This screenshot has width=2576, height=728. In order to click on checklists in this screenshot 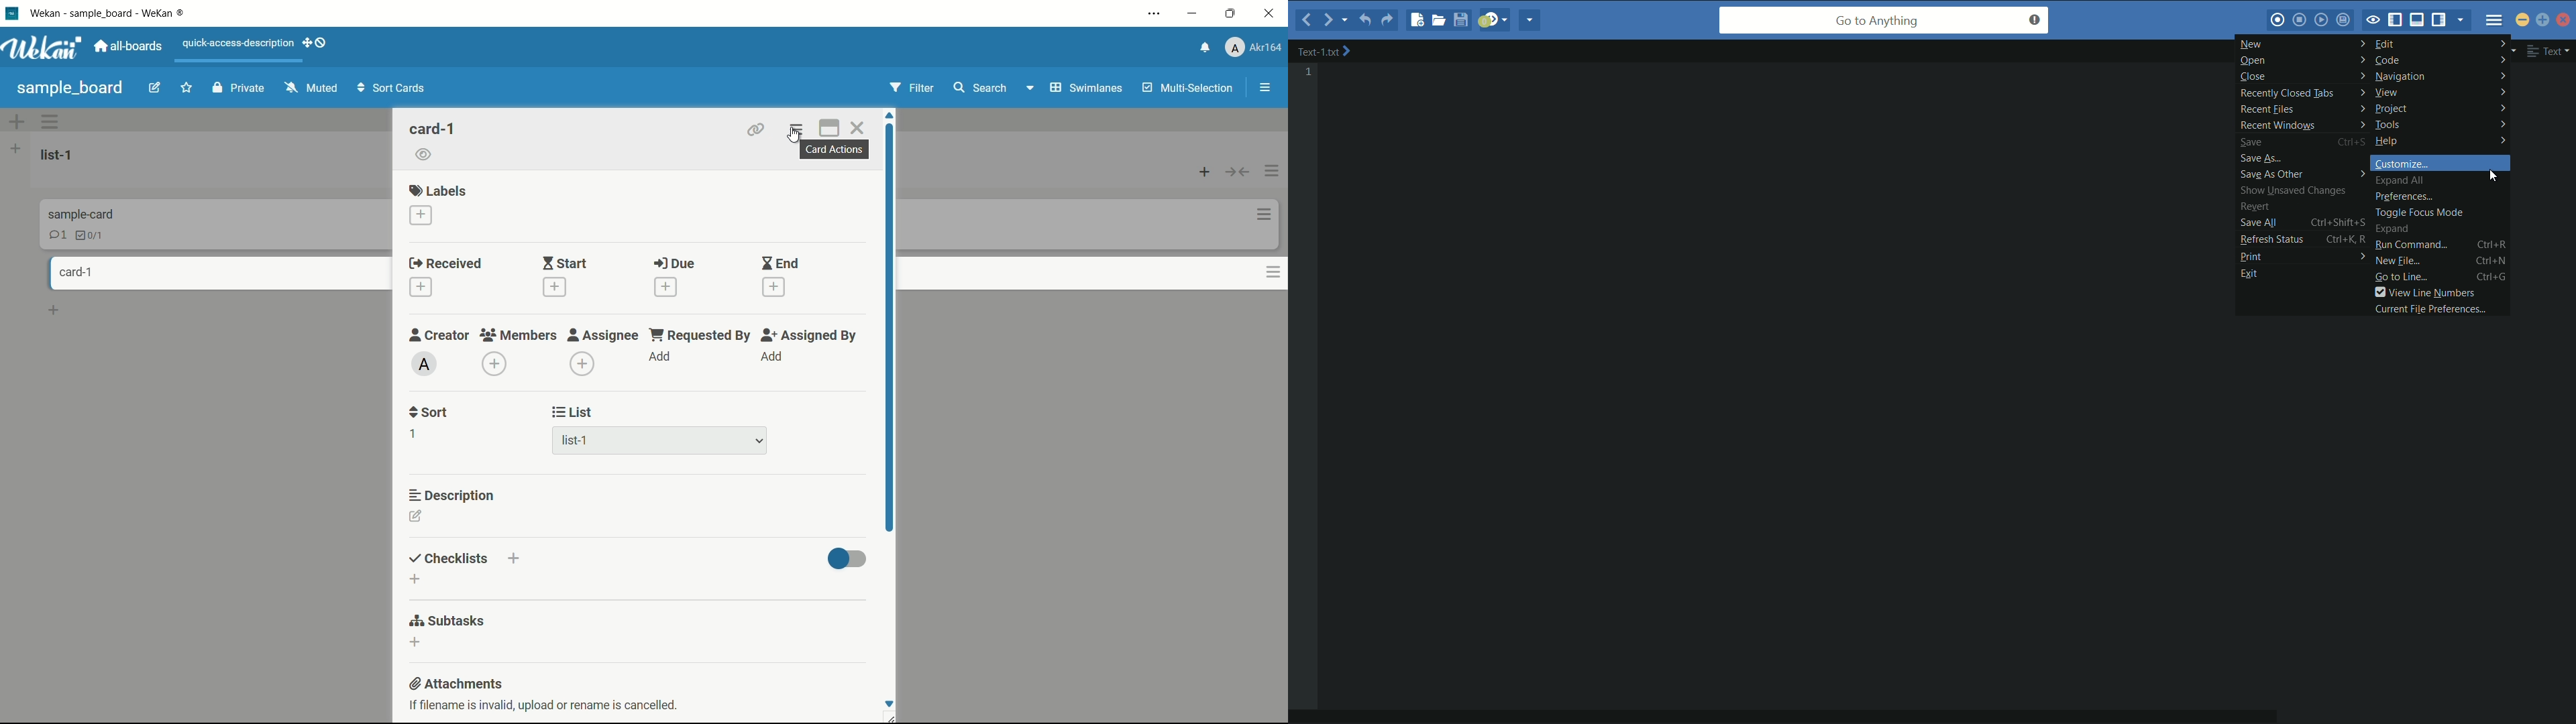, I will do `click(449, 558)`.